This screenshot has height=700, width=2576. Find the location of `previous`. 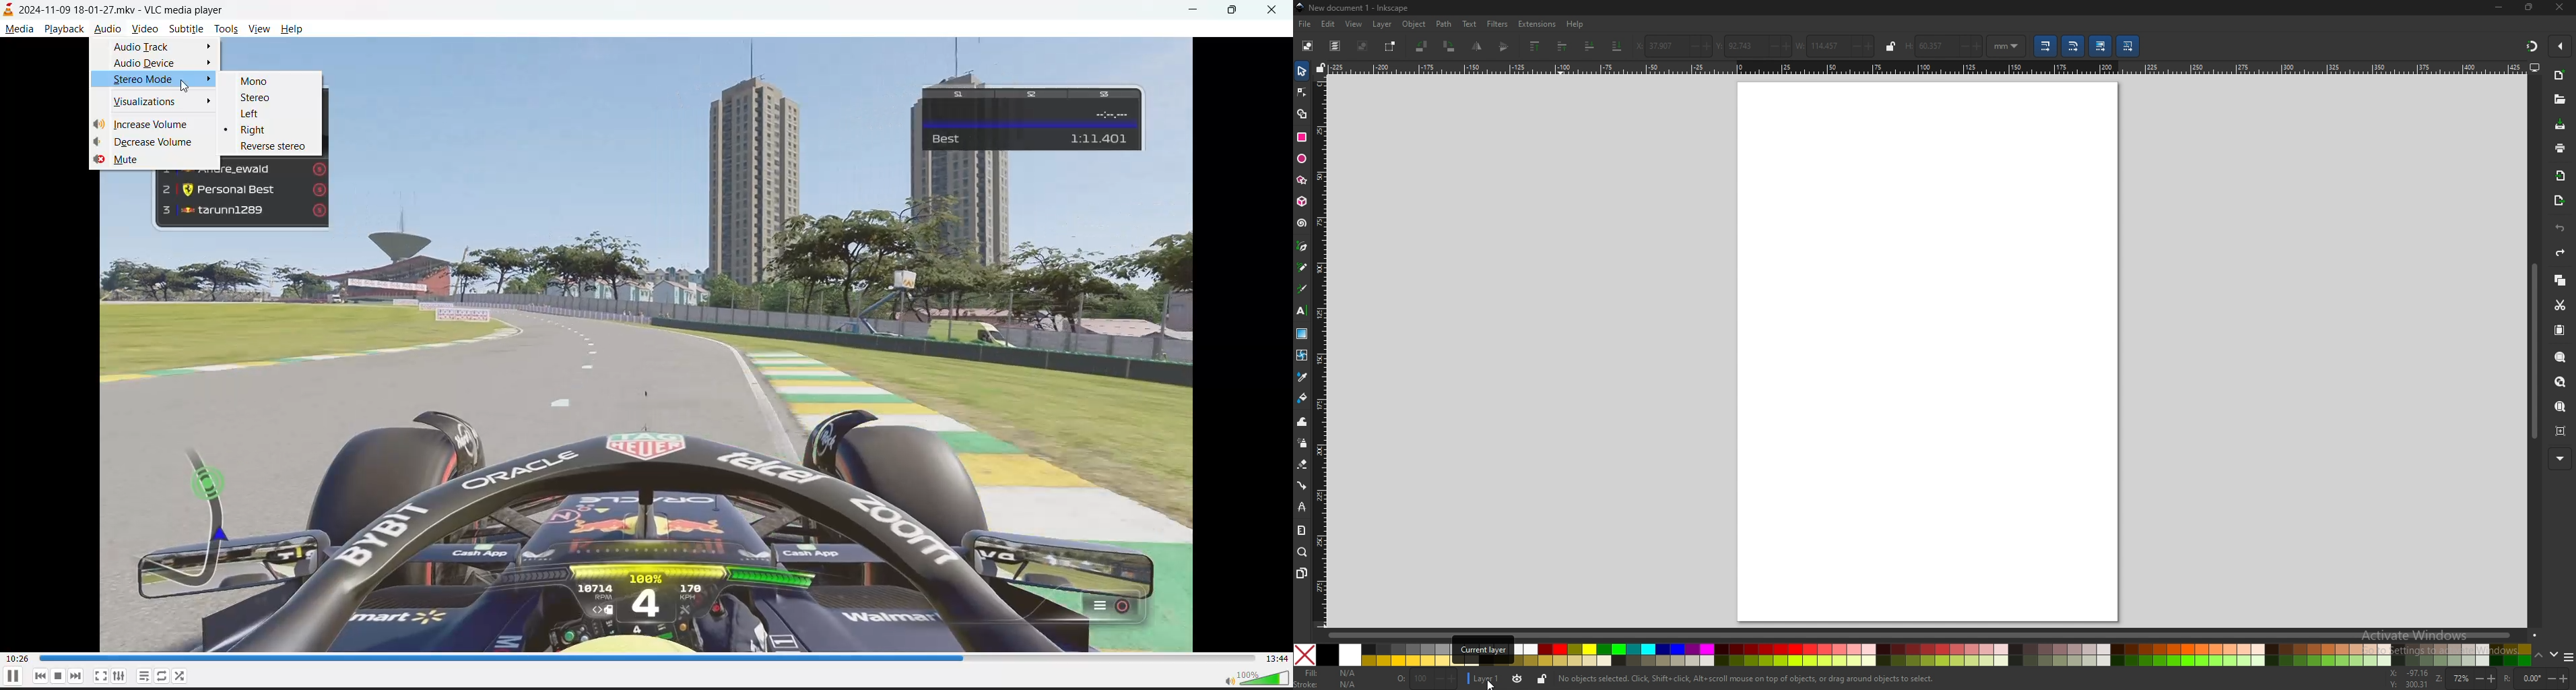

previous is located at coordinates (37, 677).